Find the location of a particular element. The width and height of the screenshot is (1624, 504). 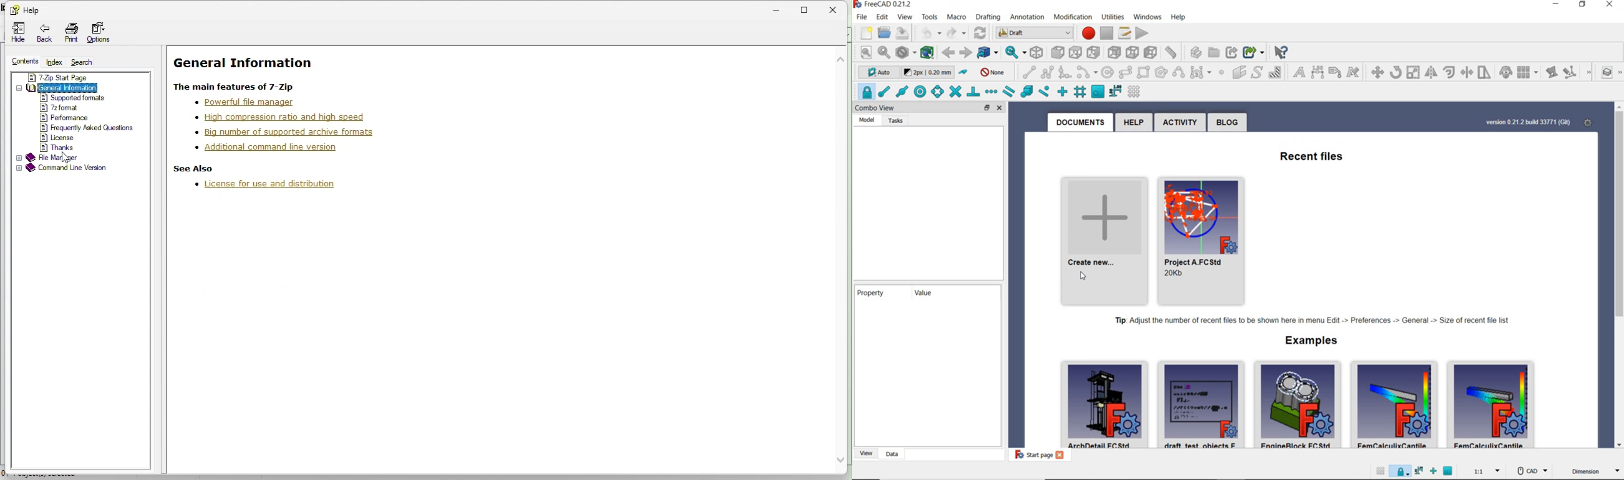

text is located at coordinates (1298, 73).